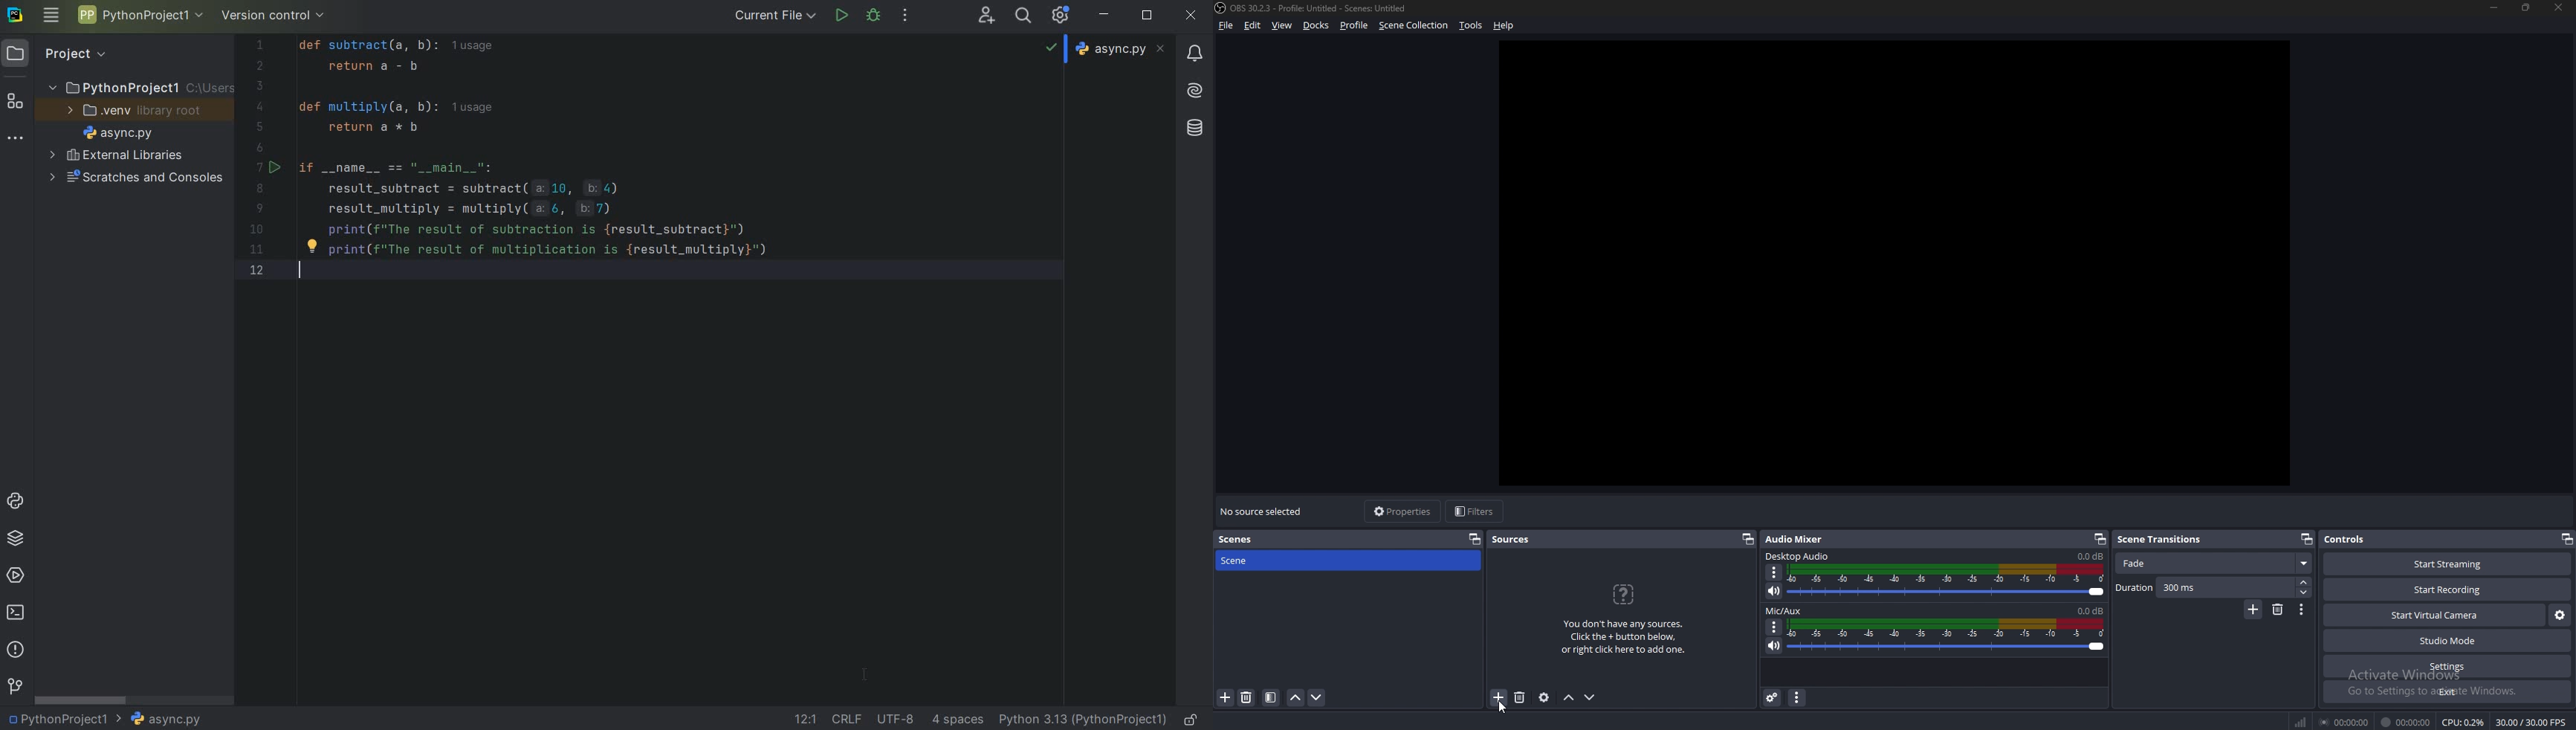 This screenshot has width=2576, height=756. What do you see at coordinates (13, 138) in the screenshot?
I see `more tool windows` at bounding box center [13, 138].